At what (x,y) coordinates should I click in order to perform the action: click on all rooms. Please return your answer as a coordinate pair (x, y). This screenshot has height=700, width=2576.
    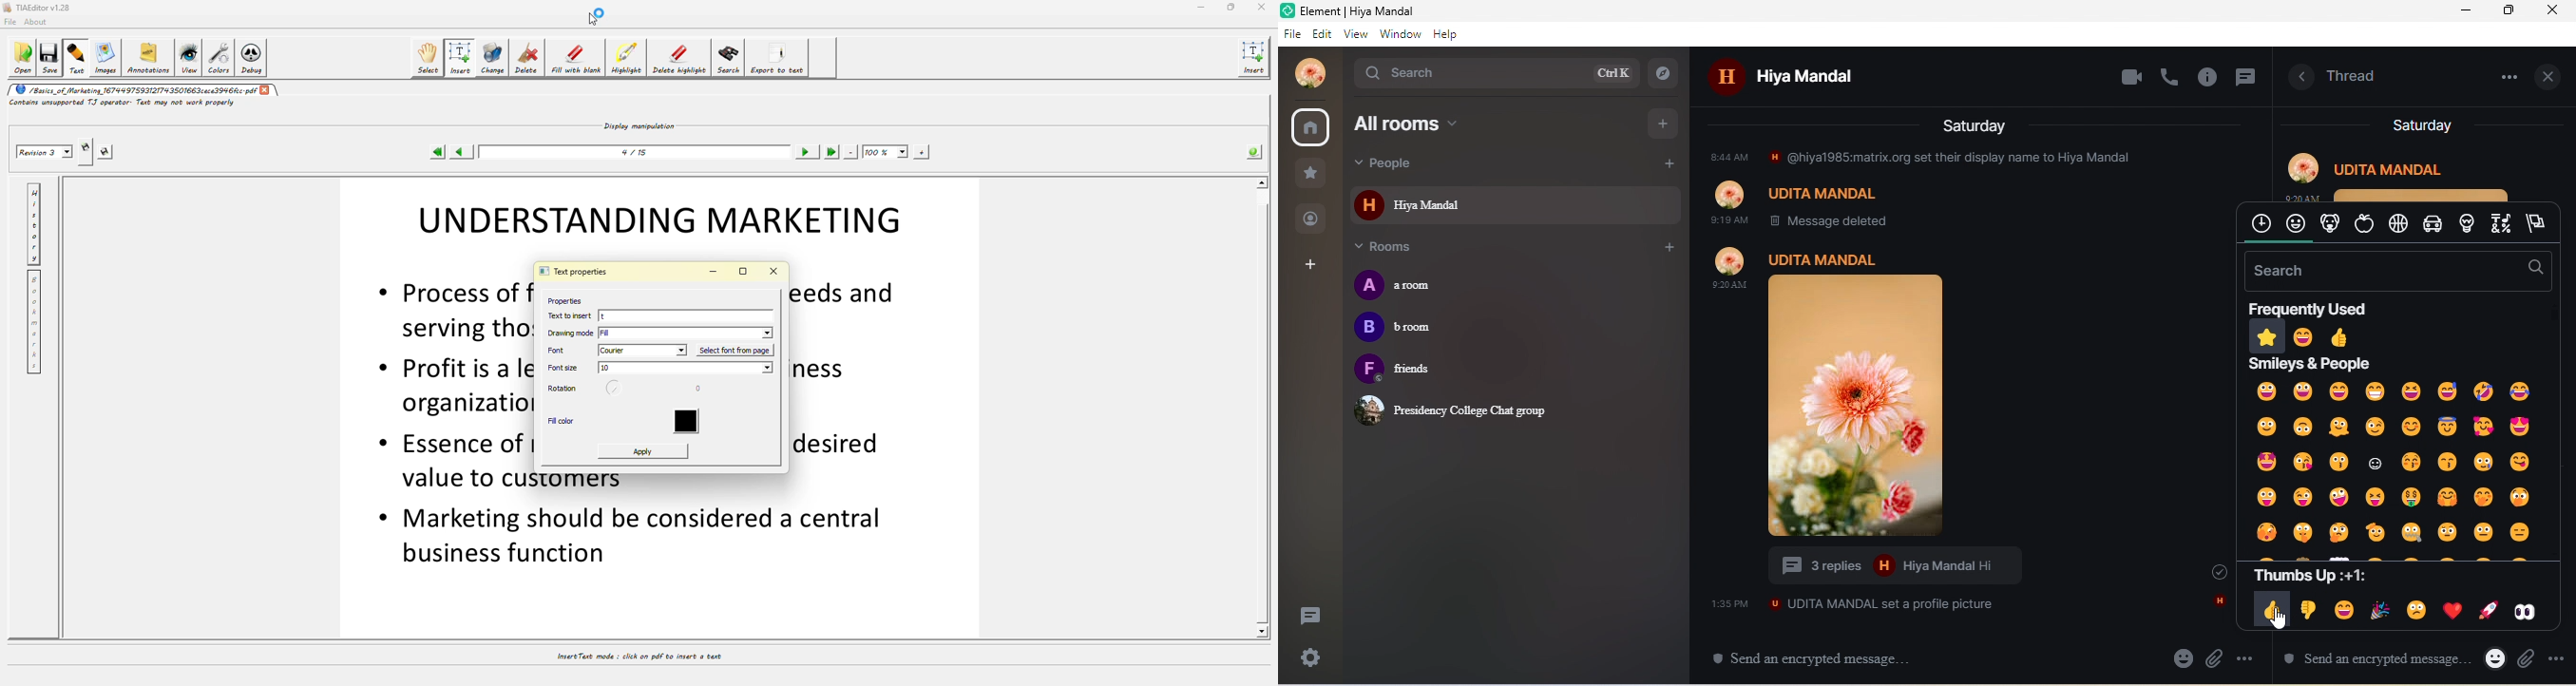
    Looking at the image, I should click on (1312, 128).